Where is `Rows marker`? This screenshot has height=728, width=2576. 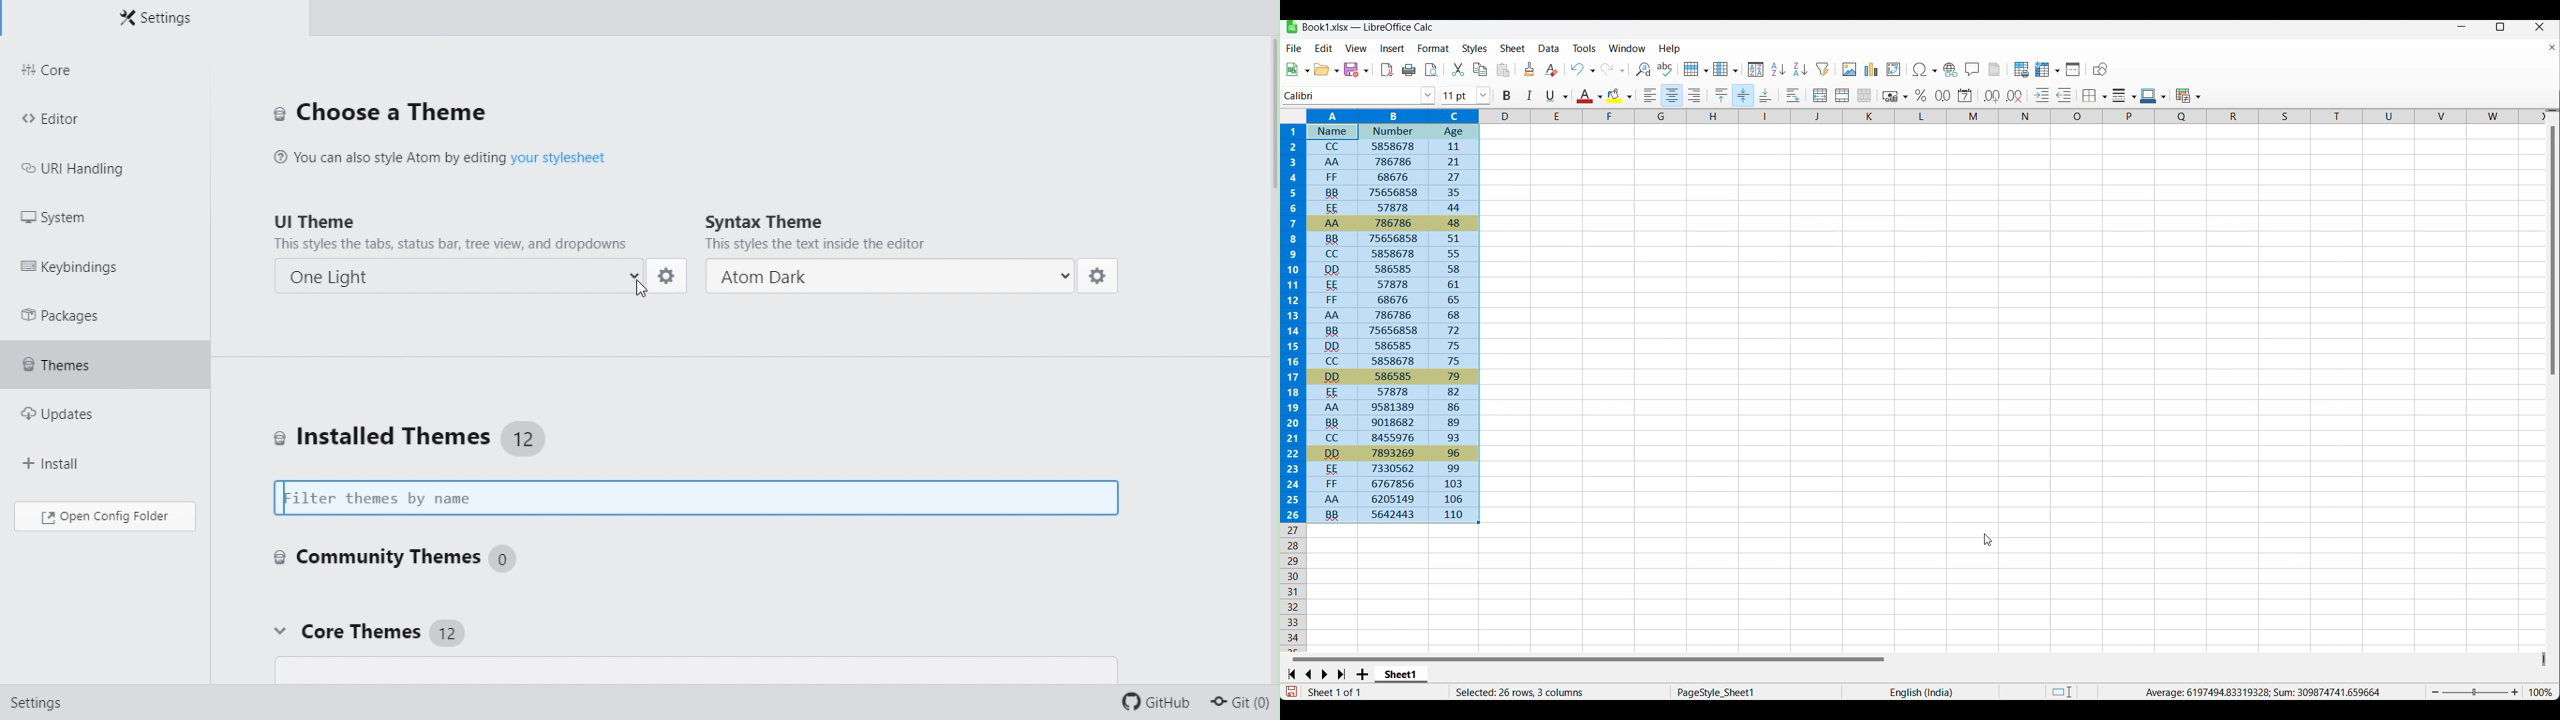
Rows marker is located at coordinates (1295, 588).